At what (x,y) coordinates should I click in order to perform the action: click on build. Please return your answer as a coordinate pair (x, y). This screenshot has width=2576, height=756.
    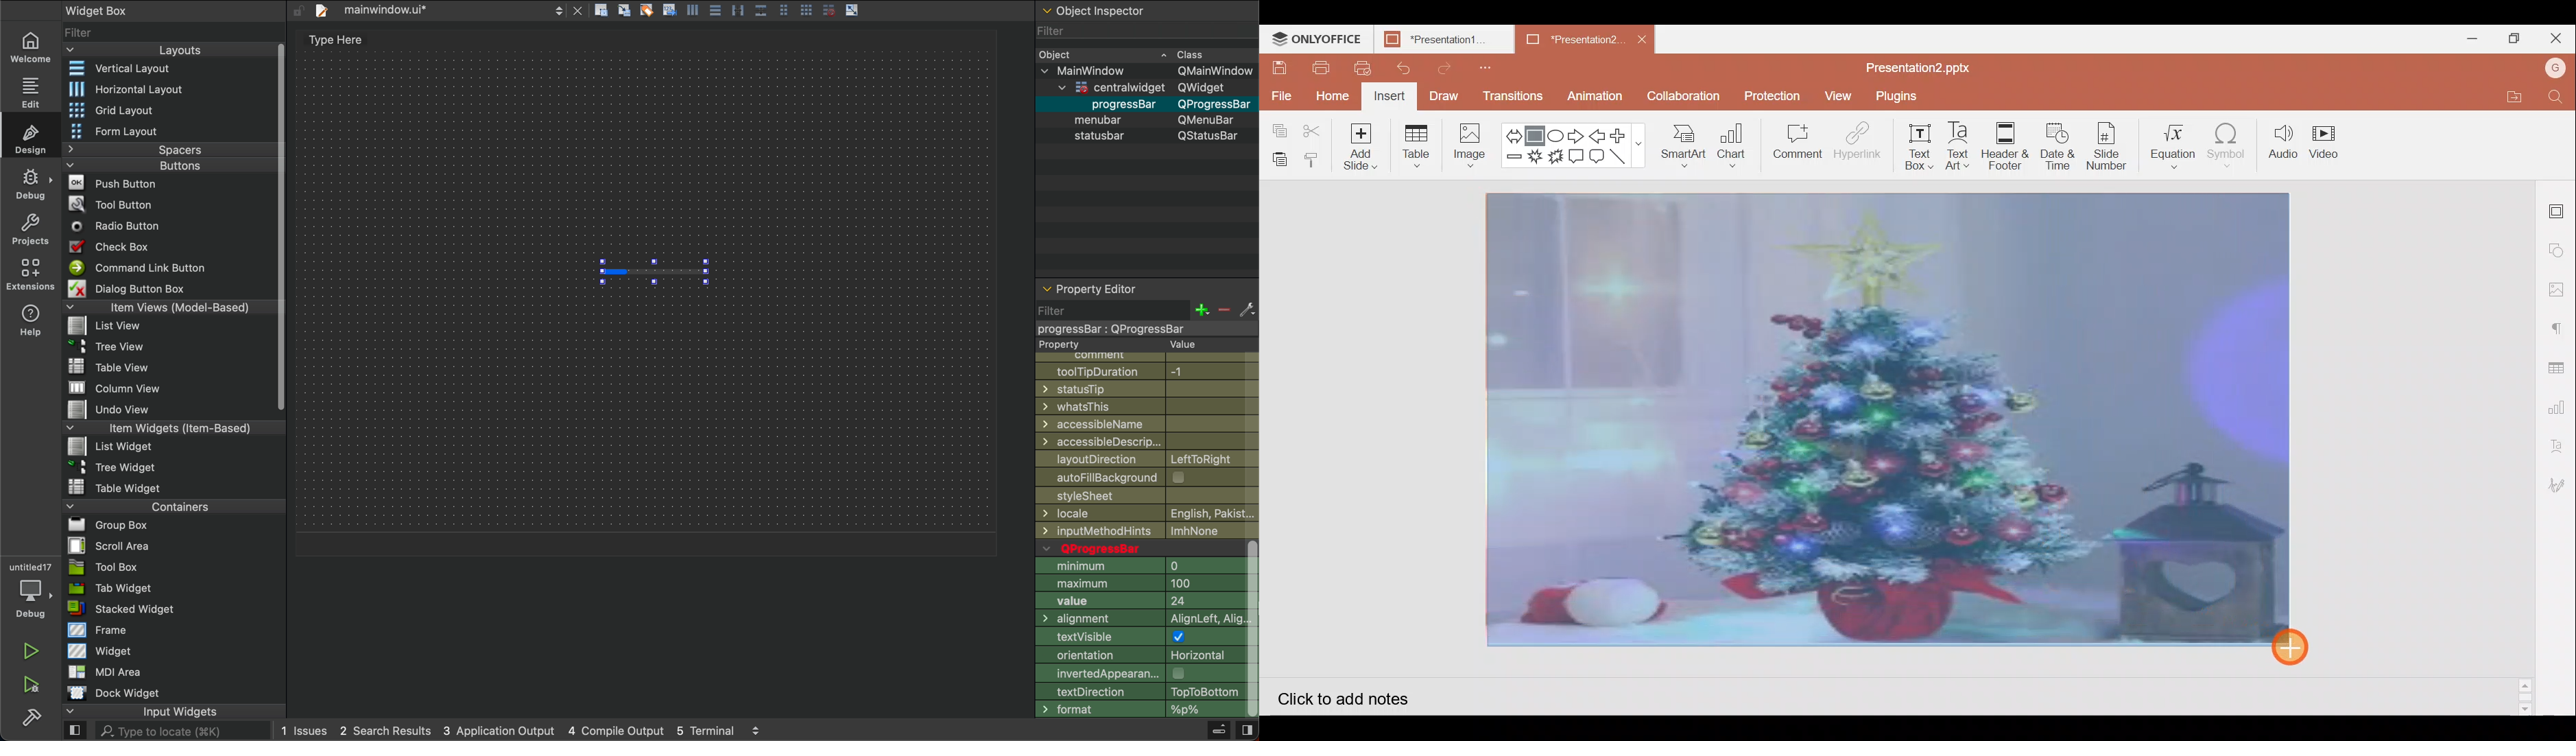
    Looking at the image, I should click on (31, 716).